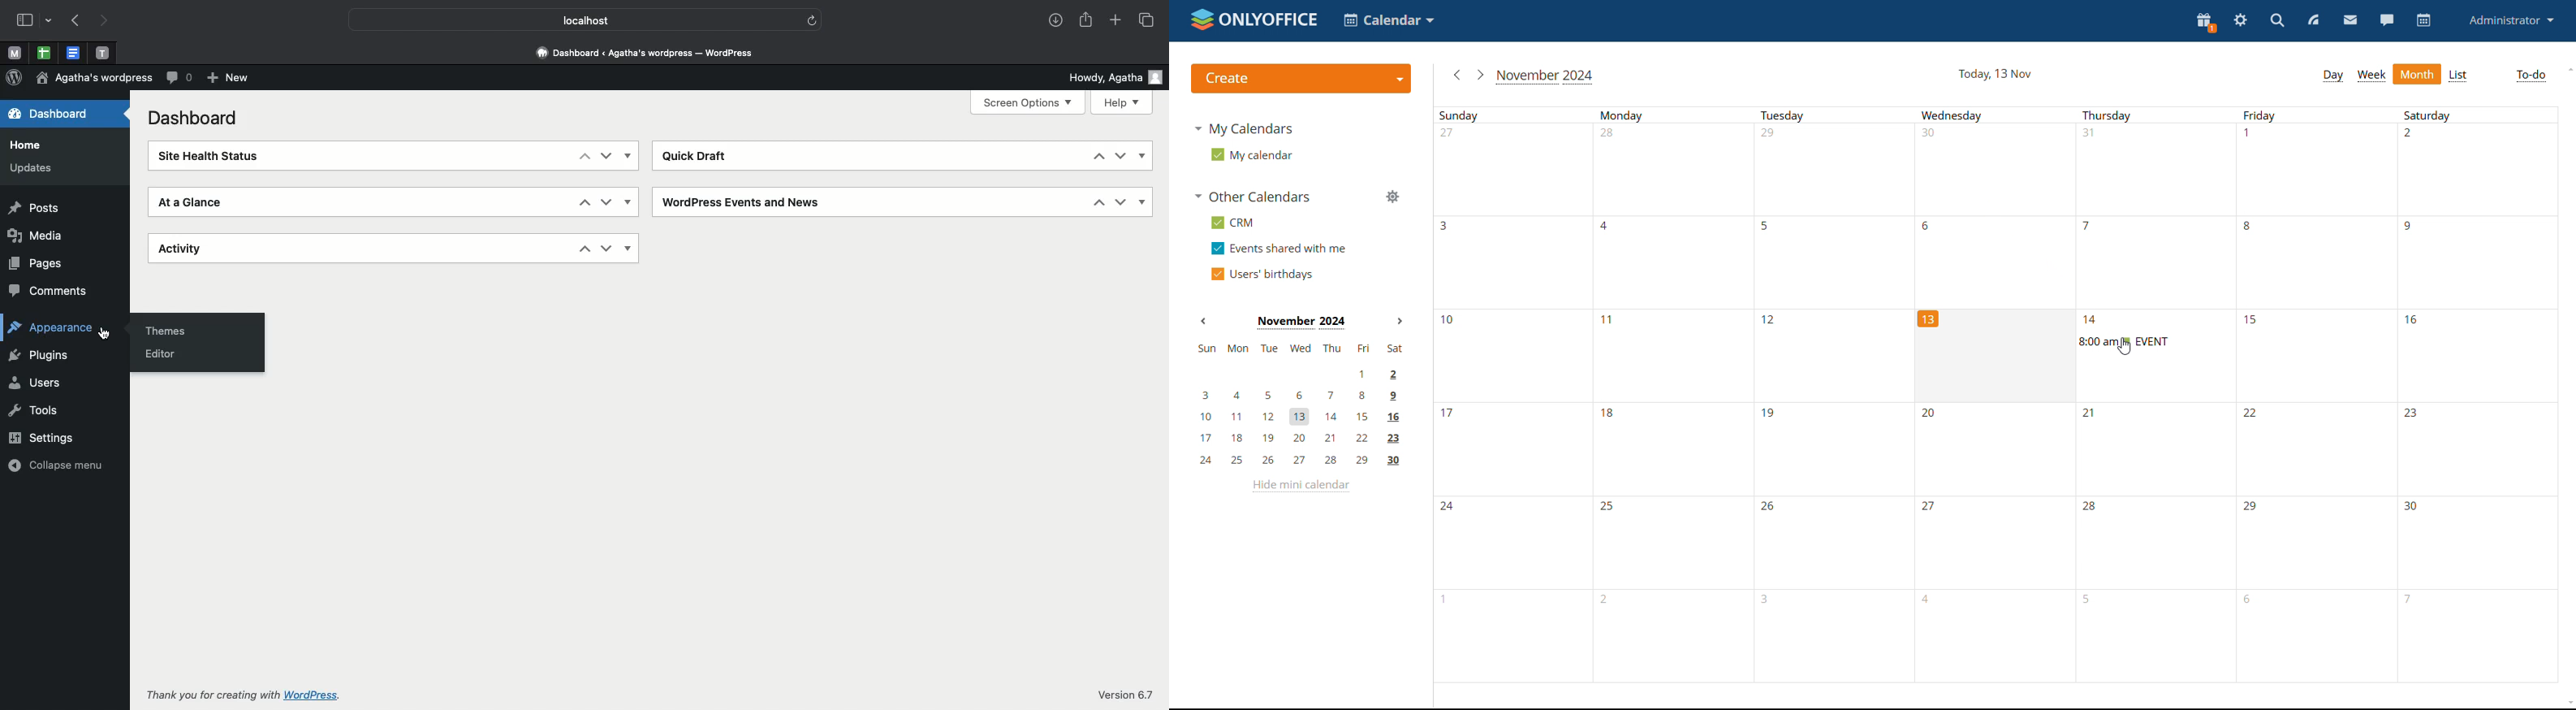 This screenshot has width=2576, height=728. I want to click on Howdy user, so click(1113, 76).